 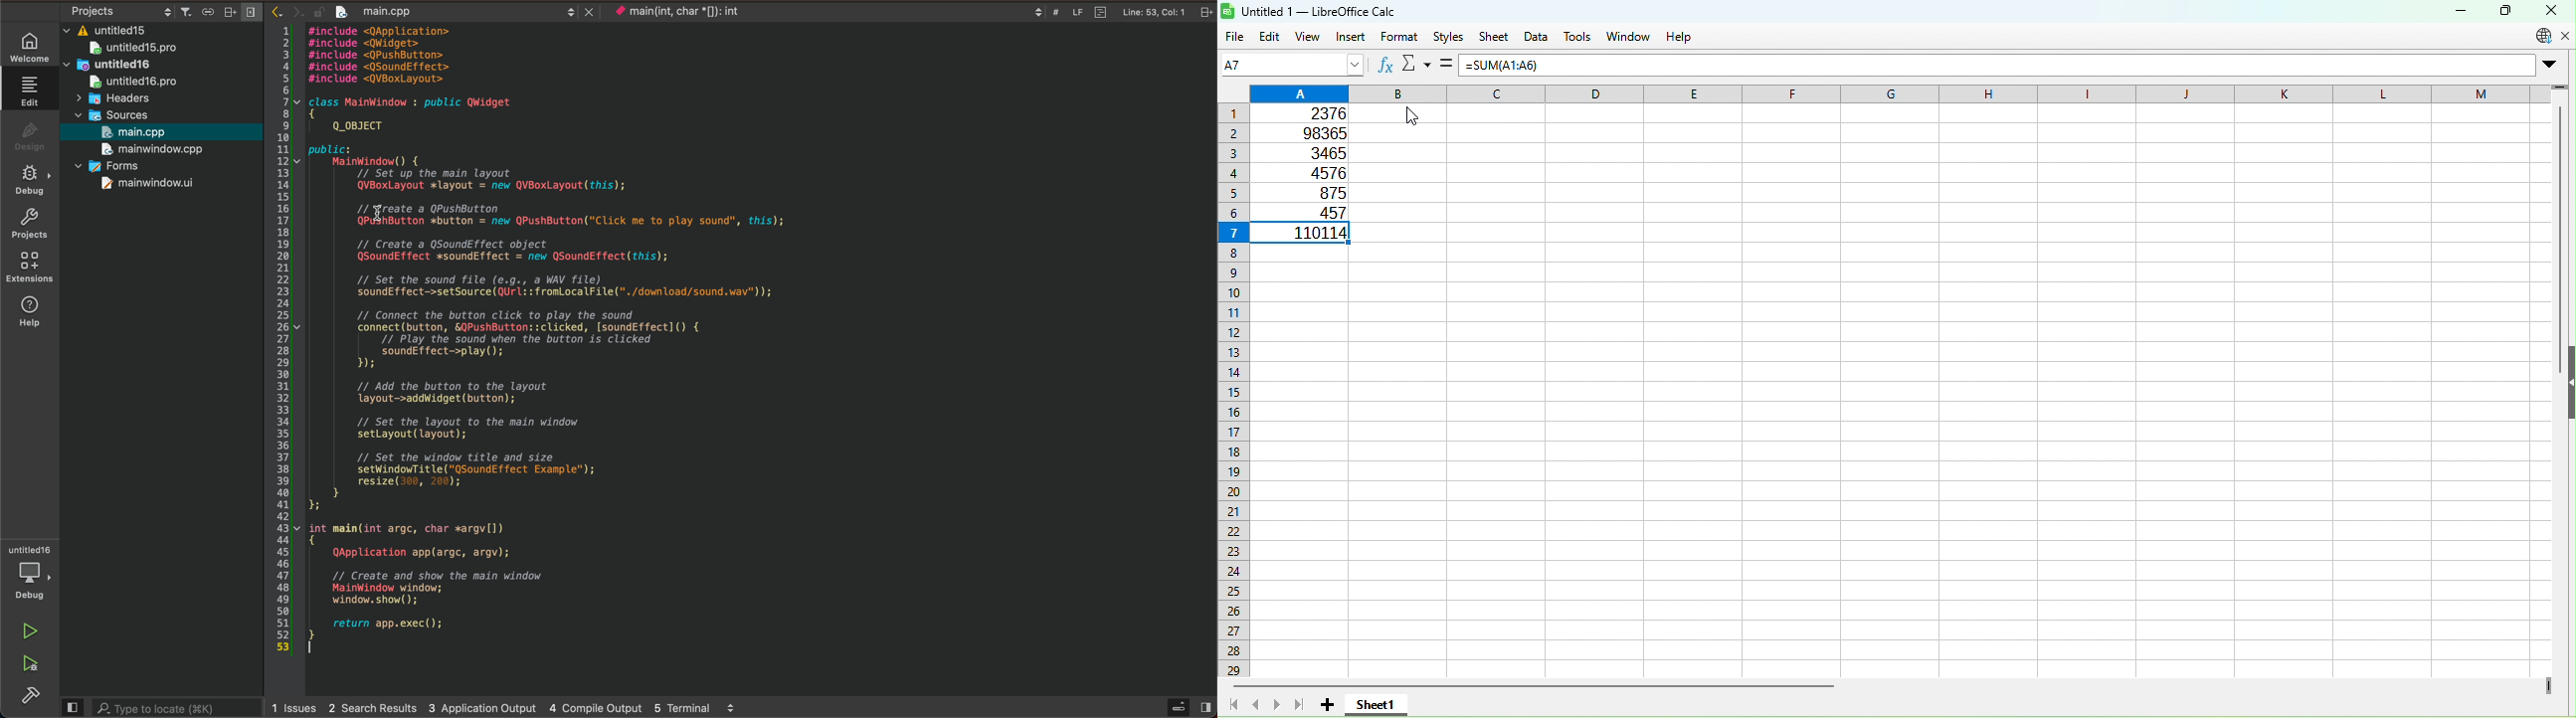 What do you see at coordinates (1304, 234) in the screenshot?
I see `110114` at bounding box center [1304, 234].